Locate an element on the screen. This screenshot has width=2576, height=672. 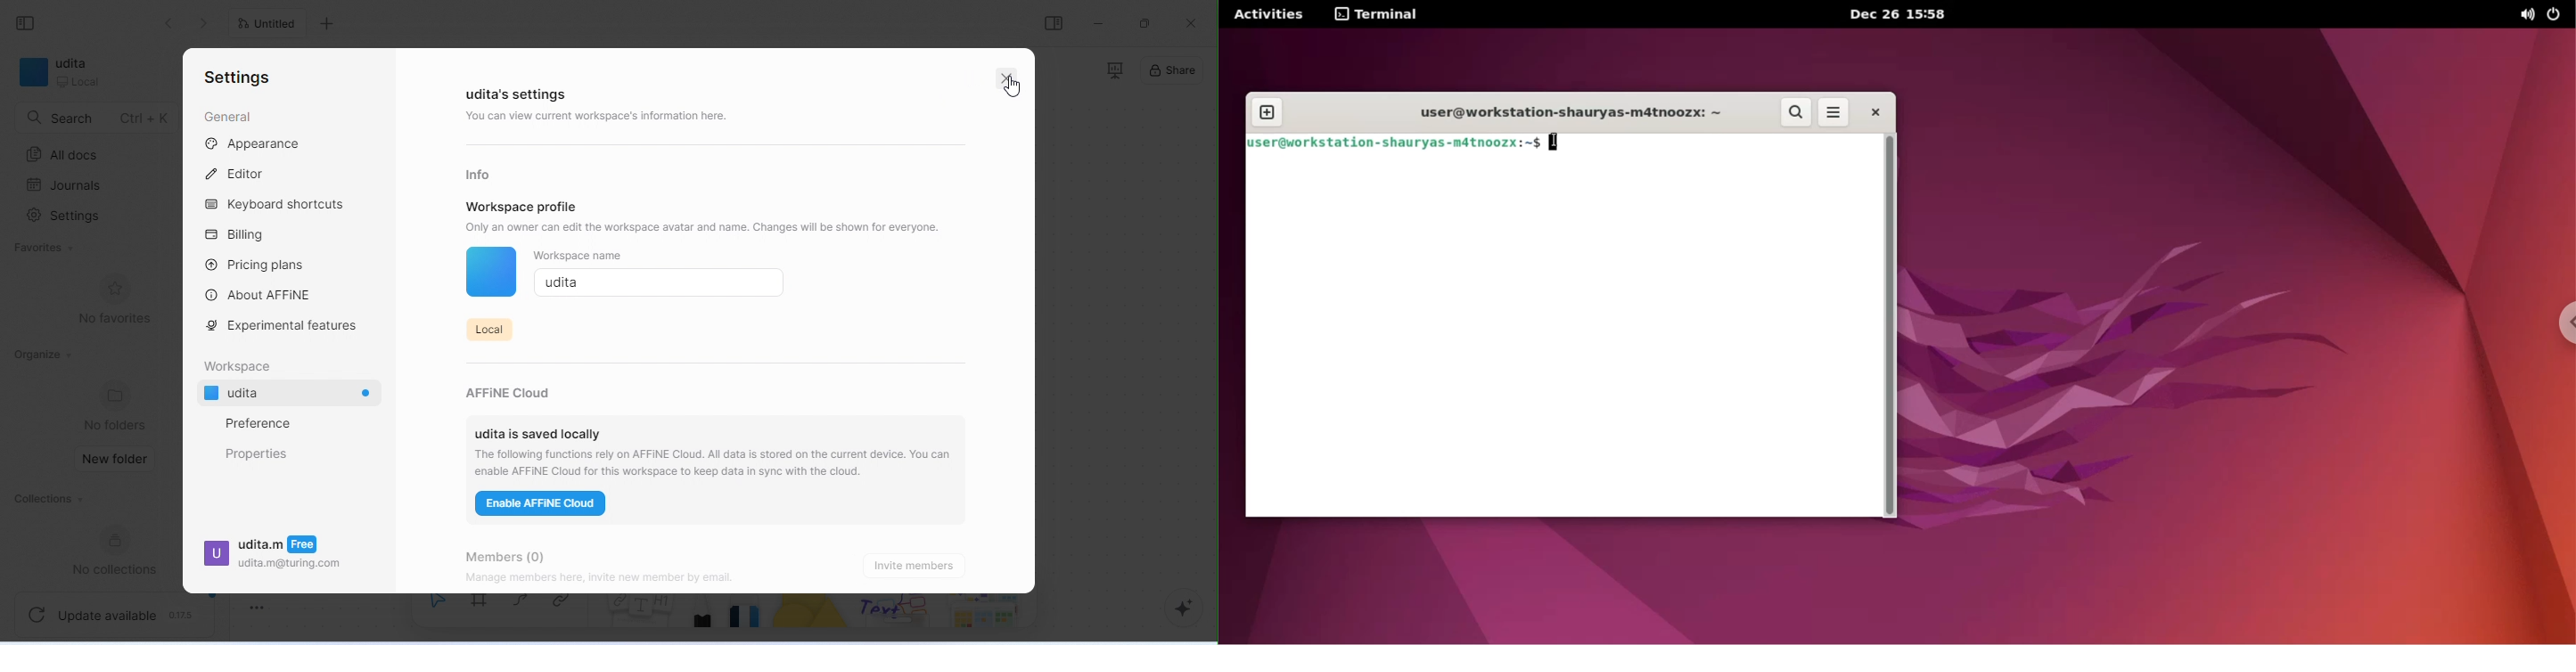
Dec 26 15:58 is located at coordinates (1900, 15).